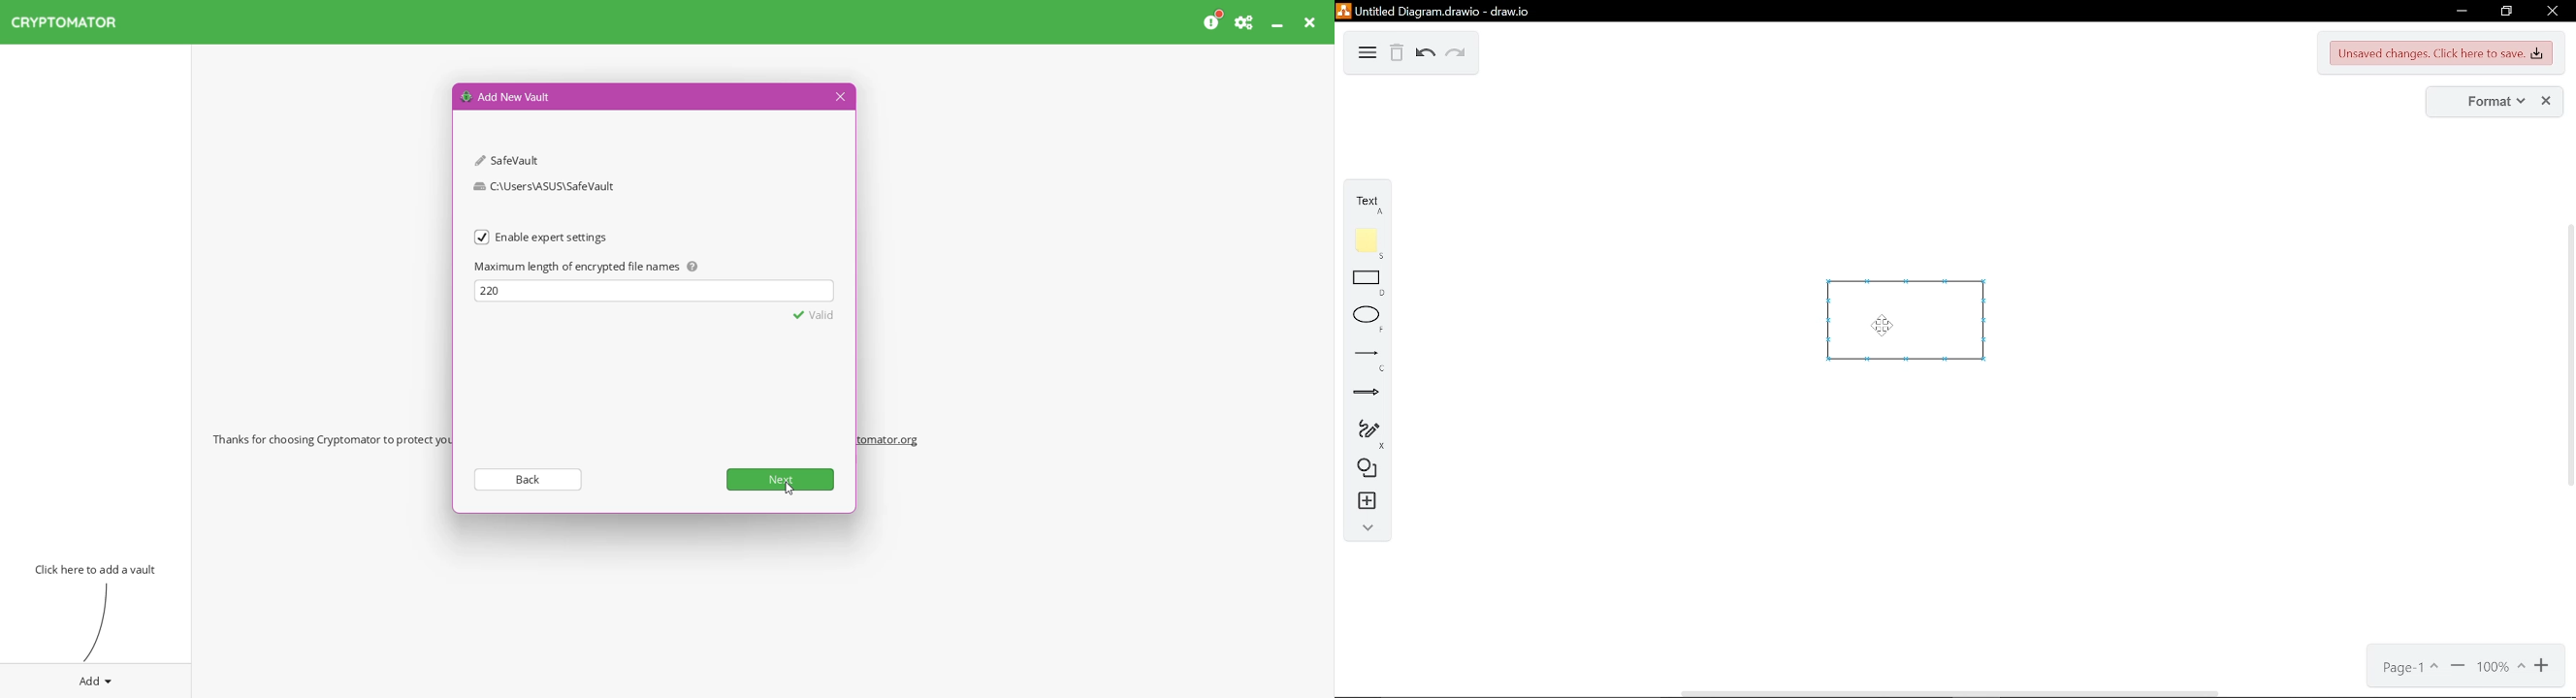 This screenshot has height=700, width=2576. What do you see at coordinates (1397, 55) in the screenshot?
I see `delete` at bounding box center [1397, 55].